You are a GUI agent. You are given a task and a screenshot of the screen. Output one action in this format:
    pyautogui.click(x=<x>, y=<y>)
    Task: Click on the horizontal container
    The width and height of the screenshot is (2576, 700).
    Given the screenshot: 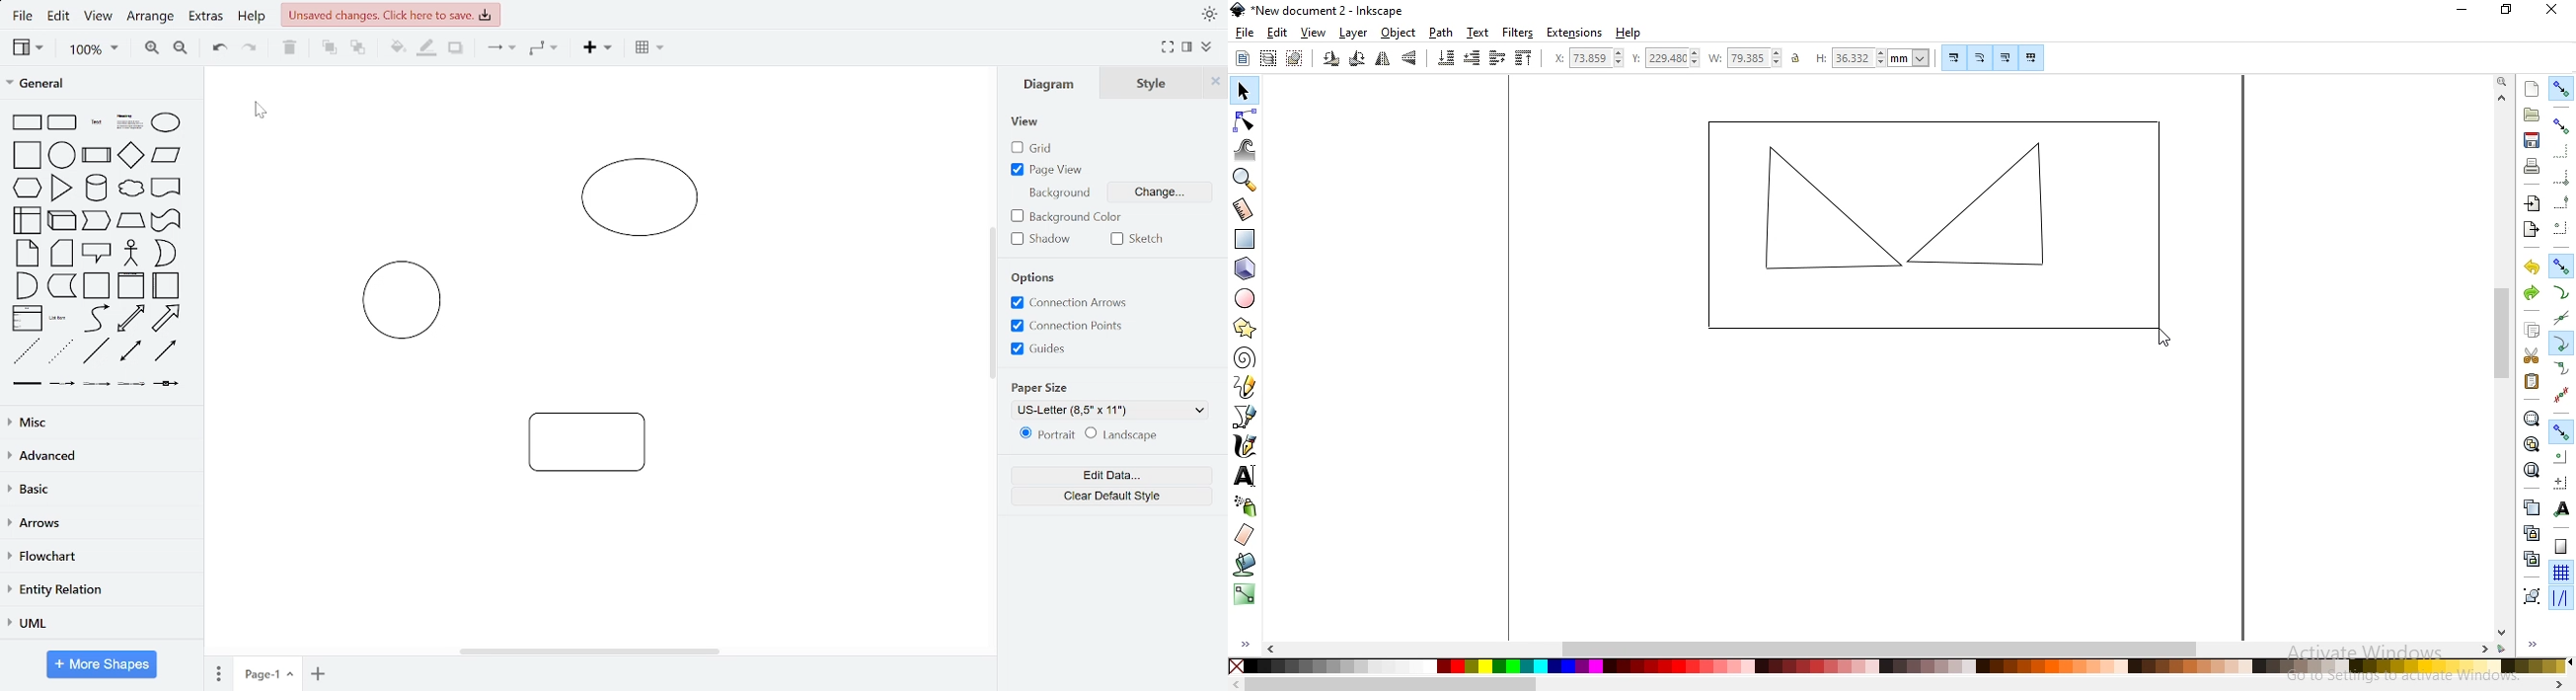 What is the action you would take?
    pyautogui.click(x=168, y=285)
    